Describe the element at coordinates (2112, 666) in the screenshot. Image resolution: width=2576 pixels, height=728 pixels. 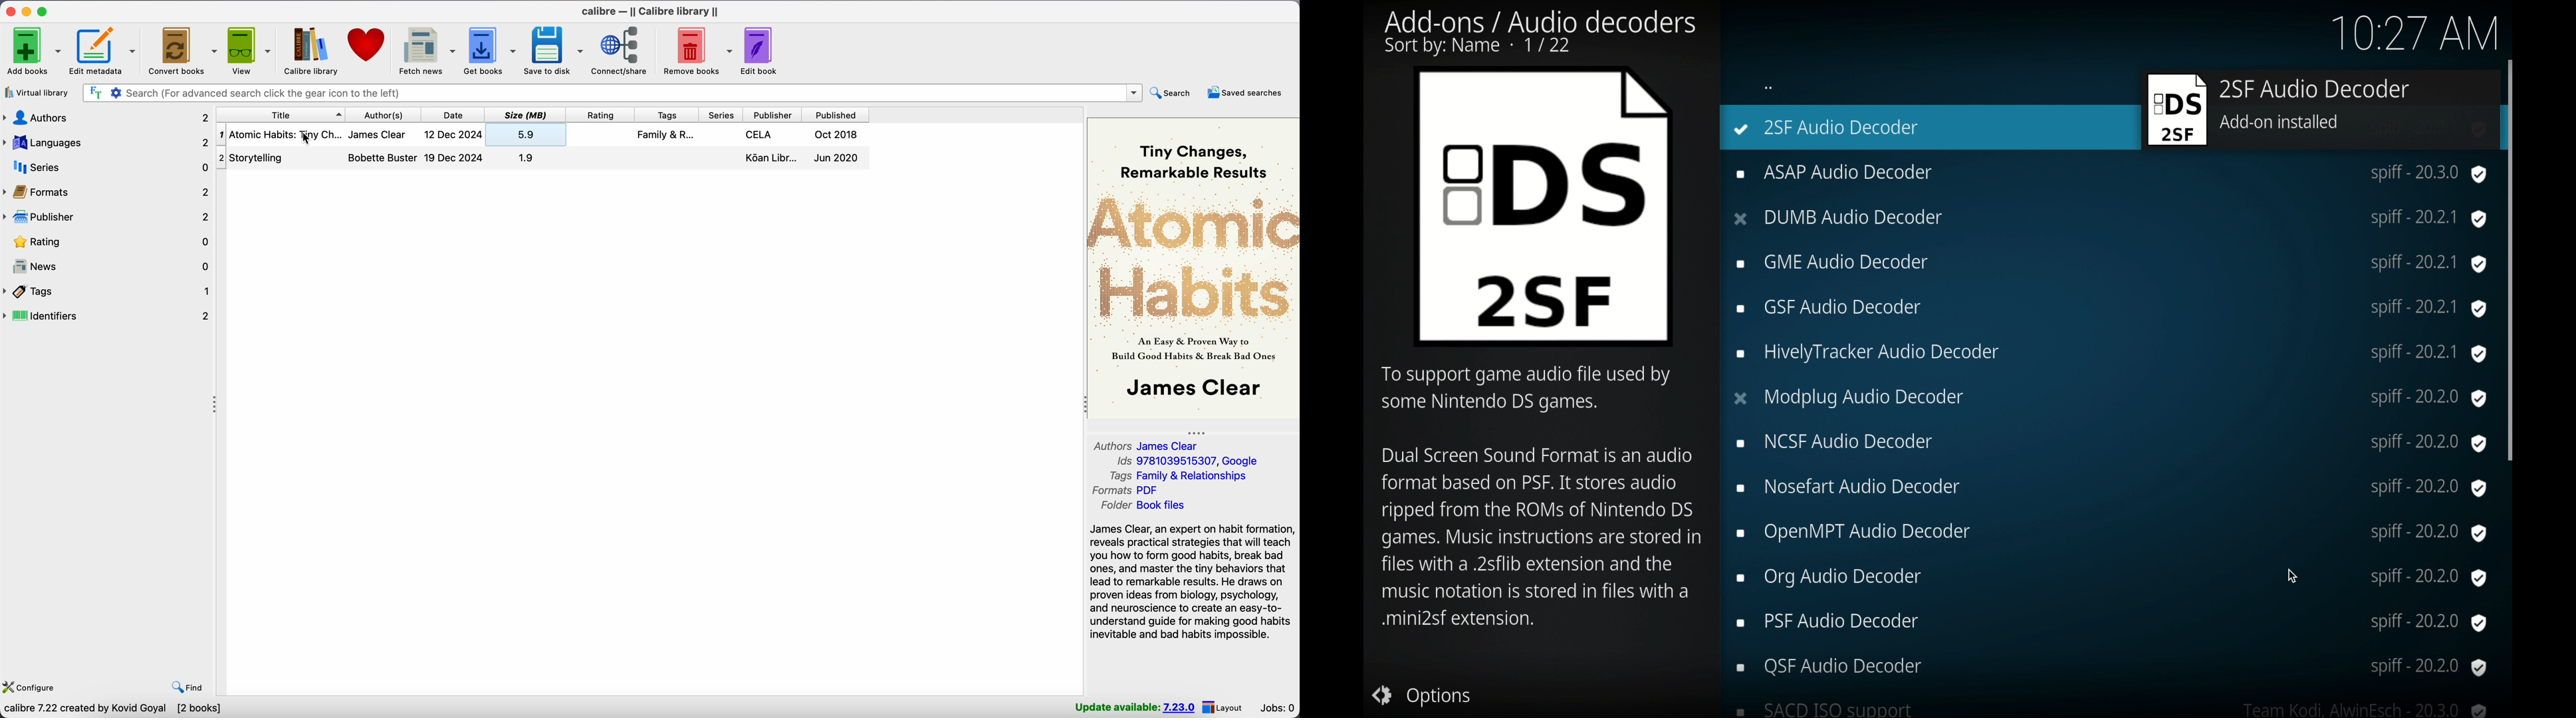
I see `QSF audio decoder` at that location.